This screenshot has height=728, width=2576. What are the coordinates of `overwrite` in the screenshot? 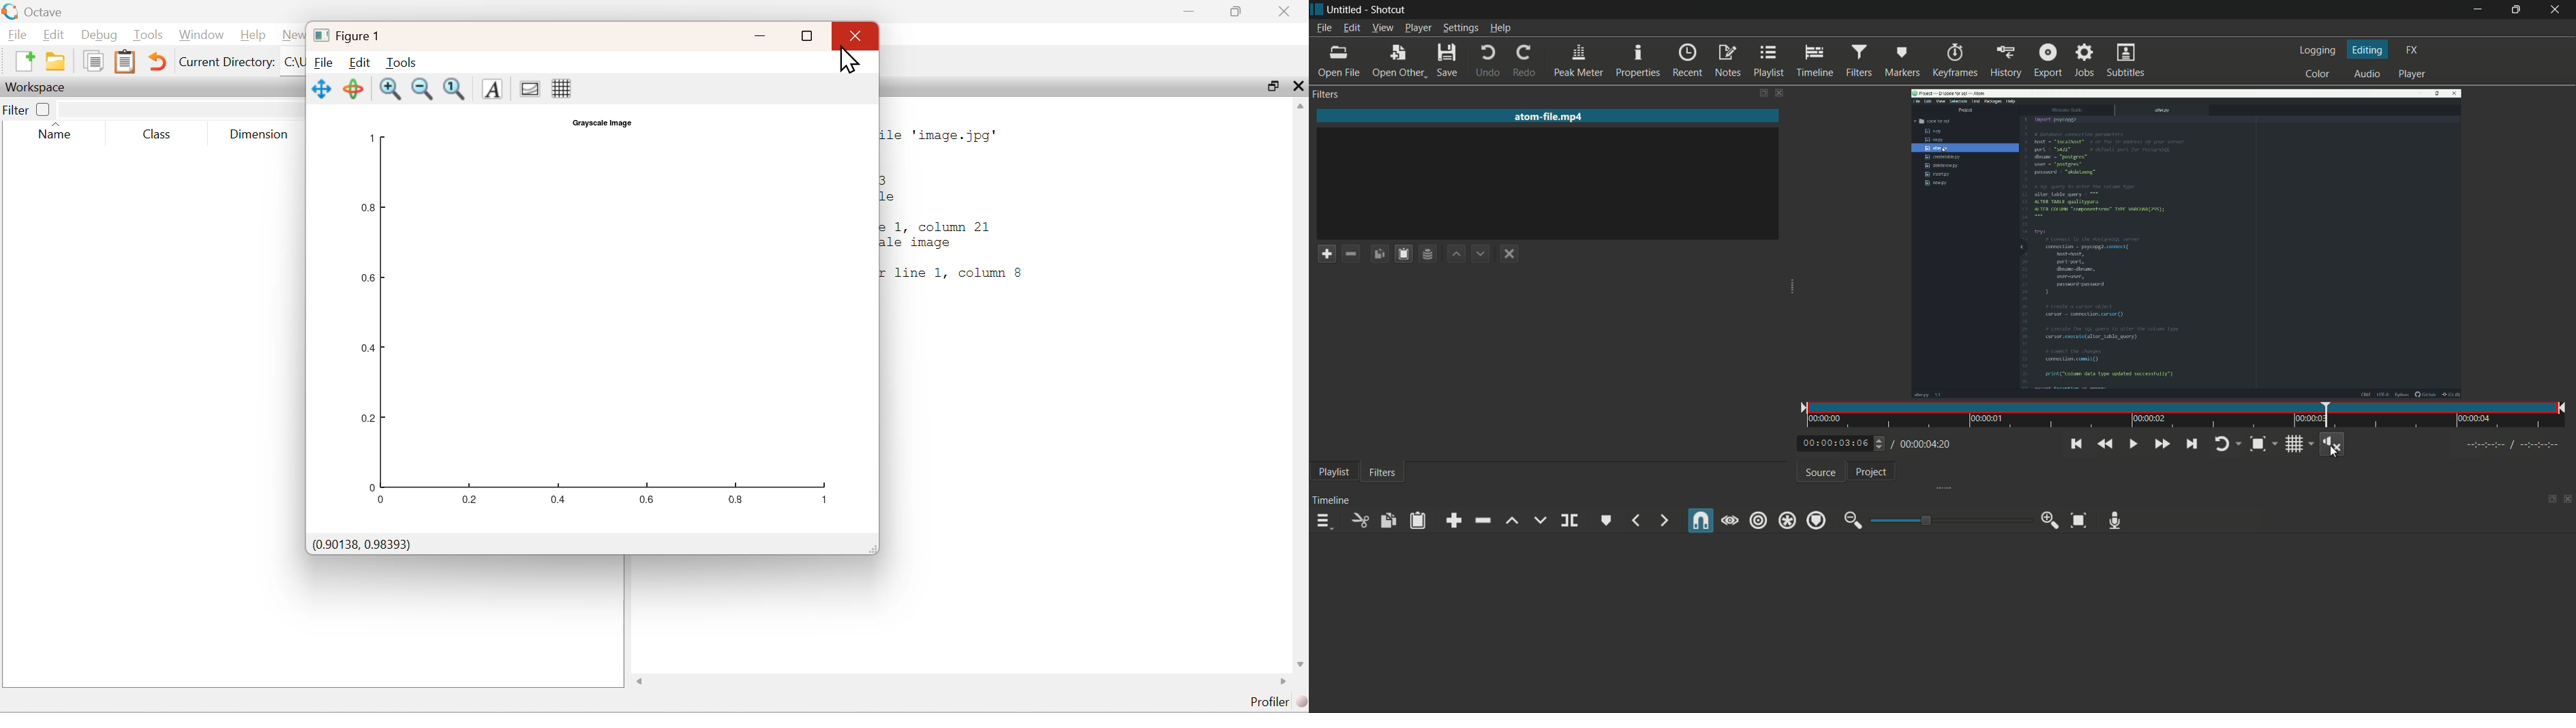 It's located at (1539, 521).